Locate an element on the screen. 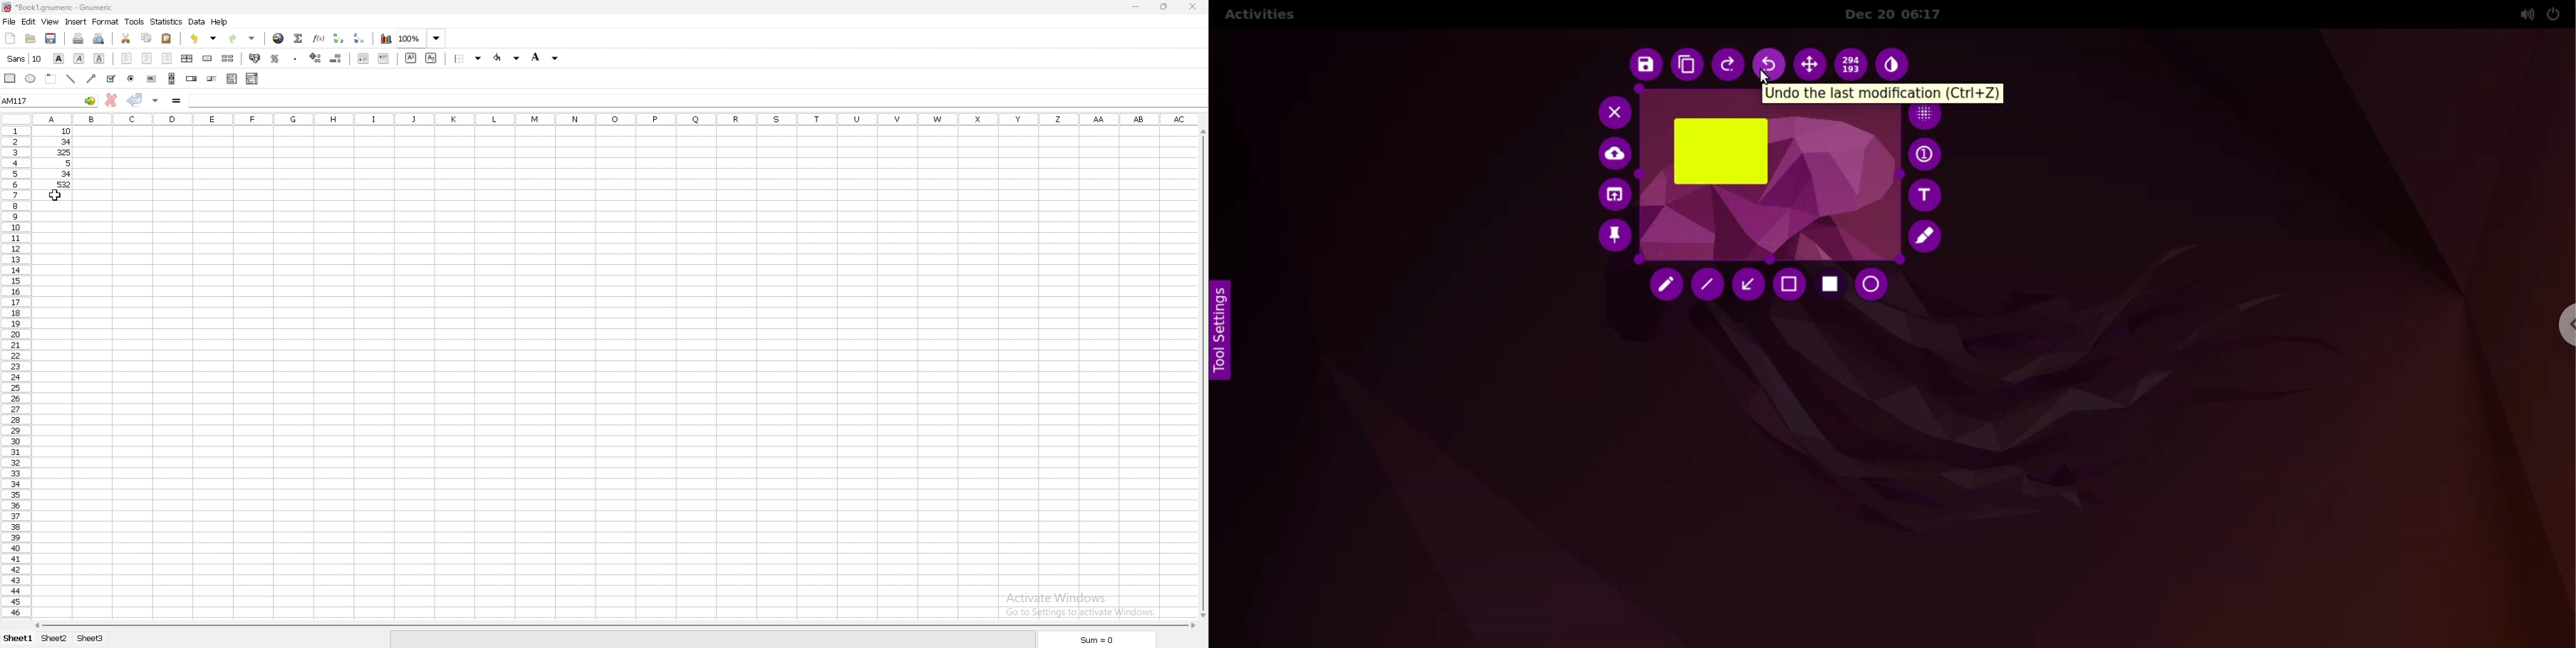 This screenshot has width=2576, height=672. cancel changes is located at coordinates (111, 100).